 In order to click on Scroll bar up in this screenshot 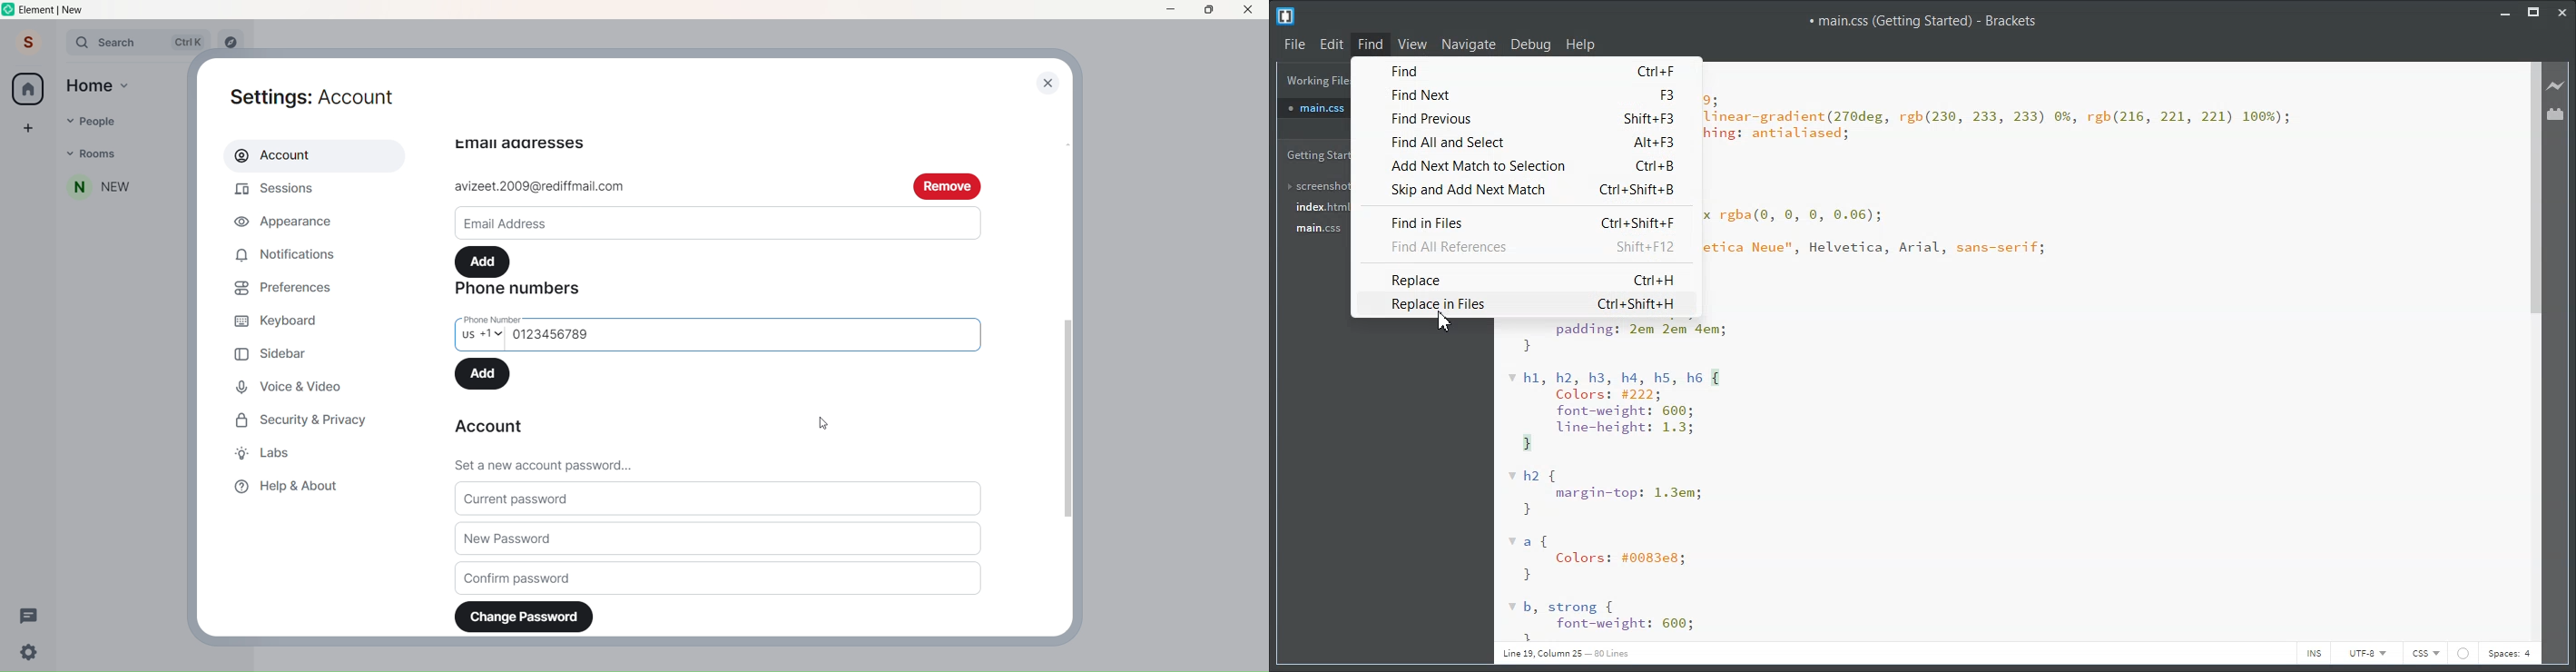, I will do `click(1066, 142)`.